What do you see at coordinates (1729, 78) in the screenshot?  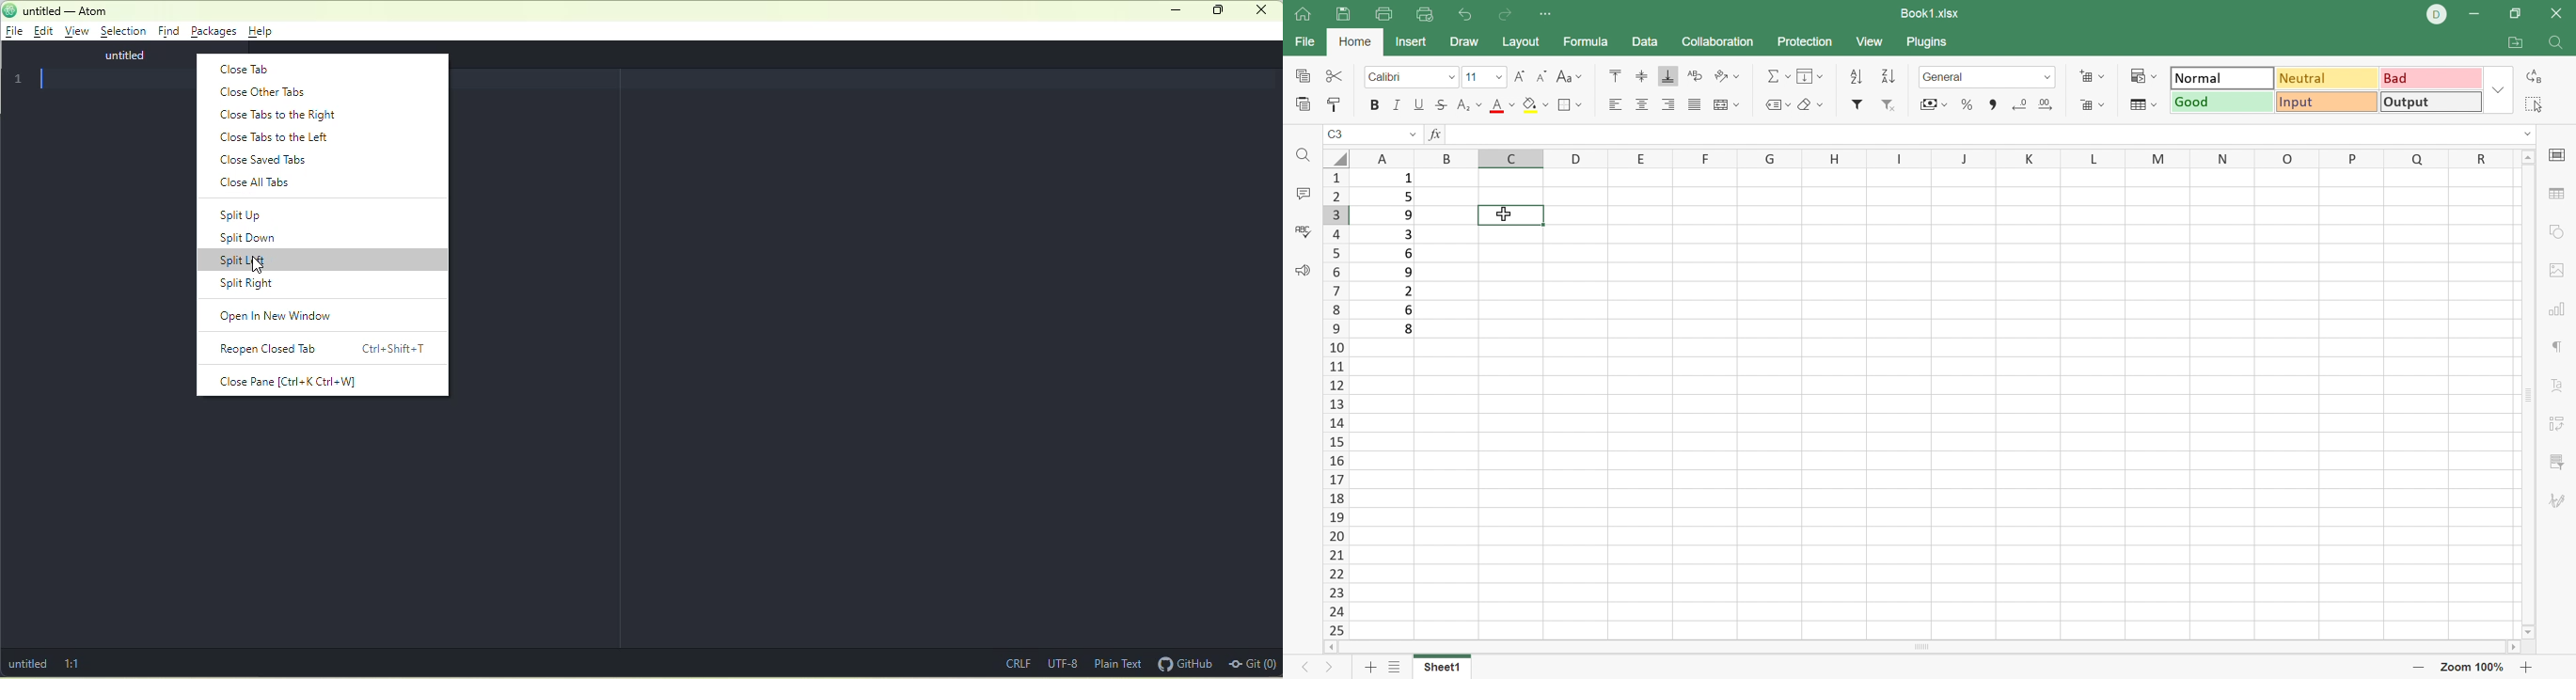 I see `Orientation` at bounding box center [1729, 78].